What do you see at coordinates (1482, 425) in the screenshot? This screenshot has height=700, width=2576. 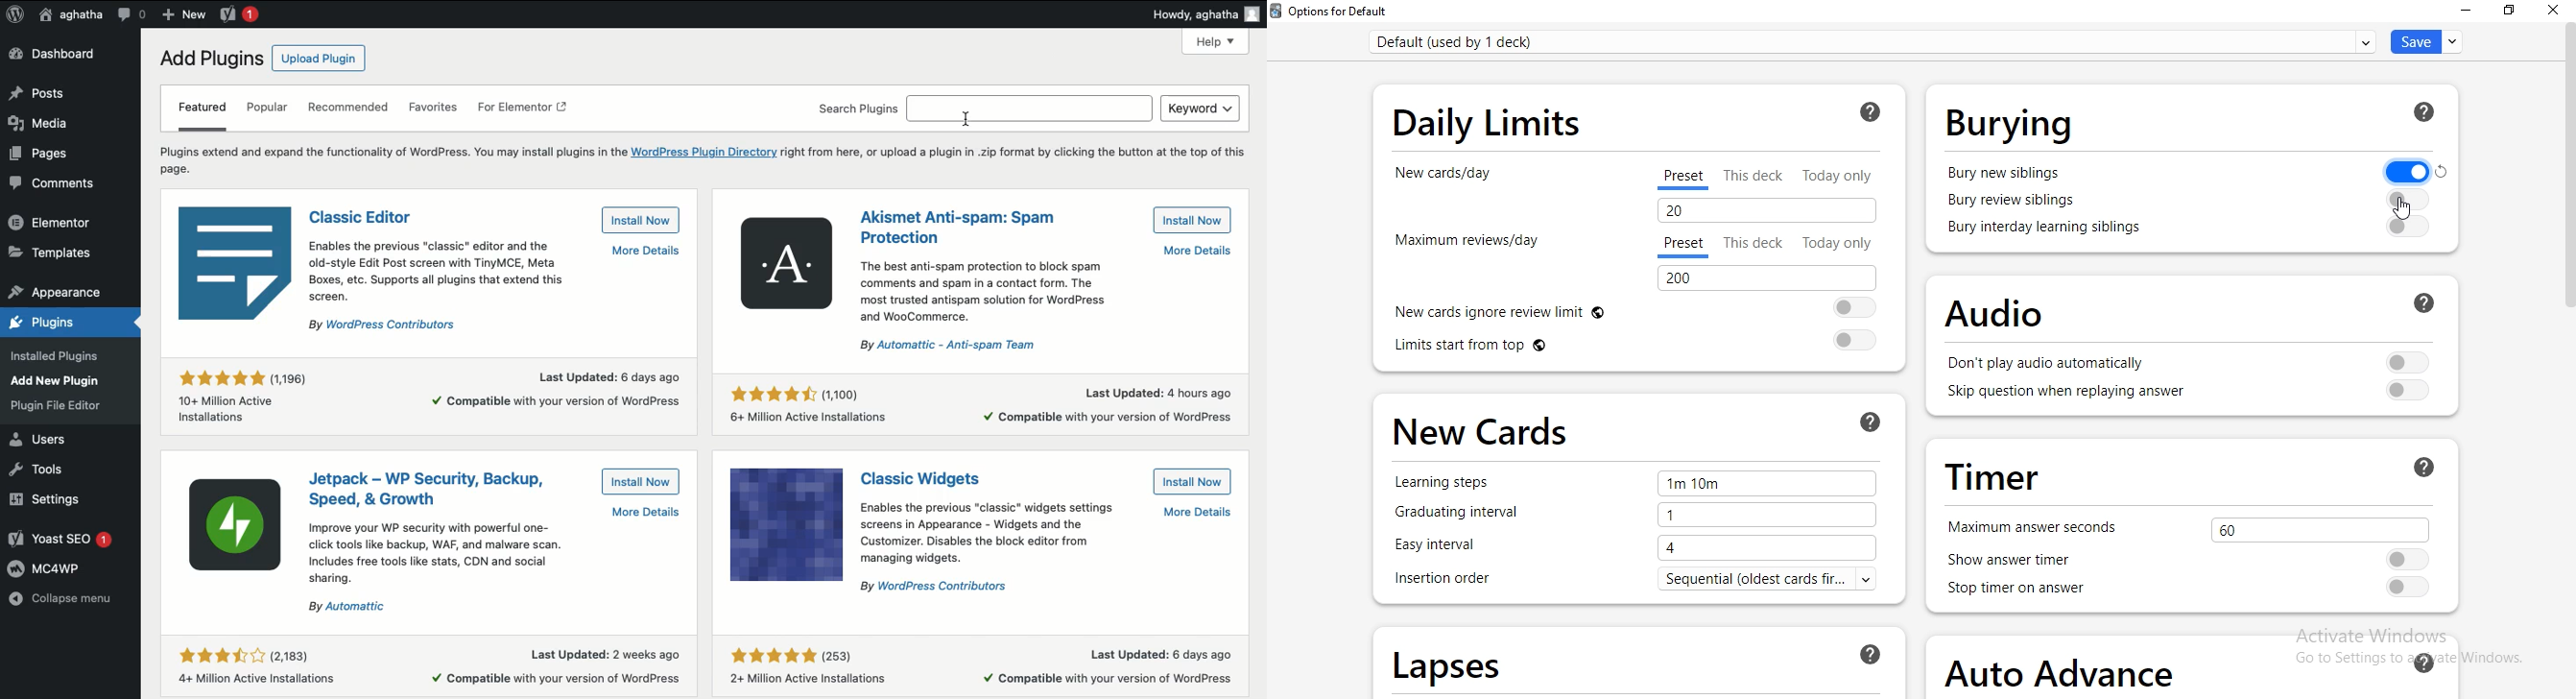 I see `new cards` at bounding box center [1482, 425].